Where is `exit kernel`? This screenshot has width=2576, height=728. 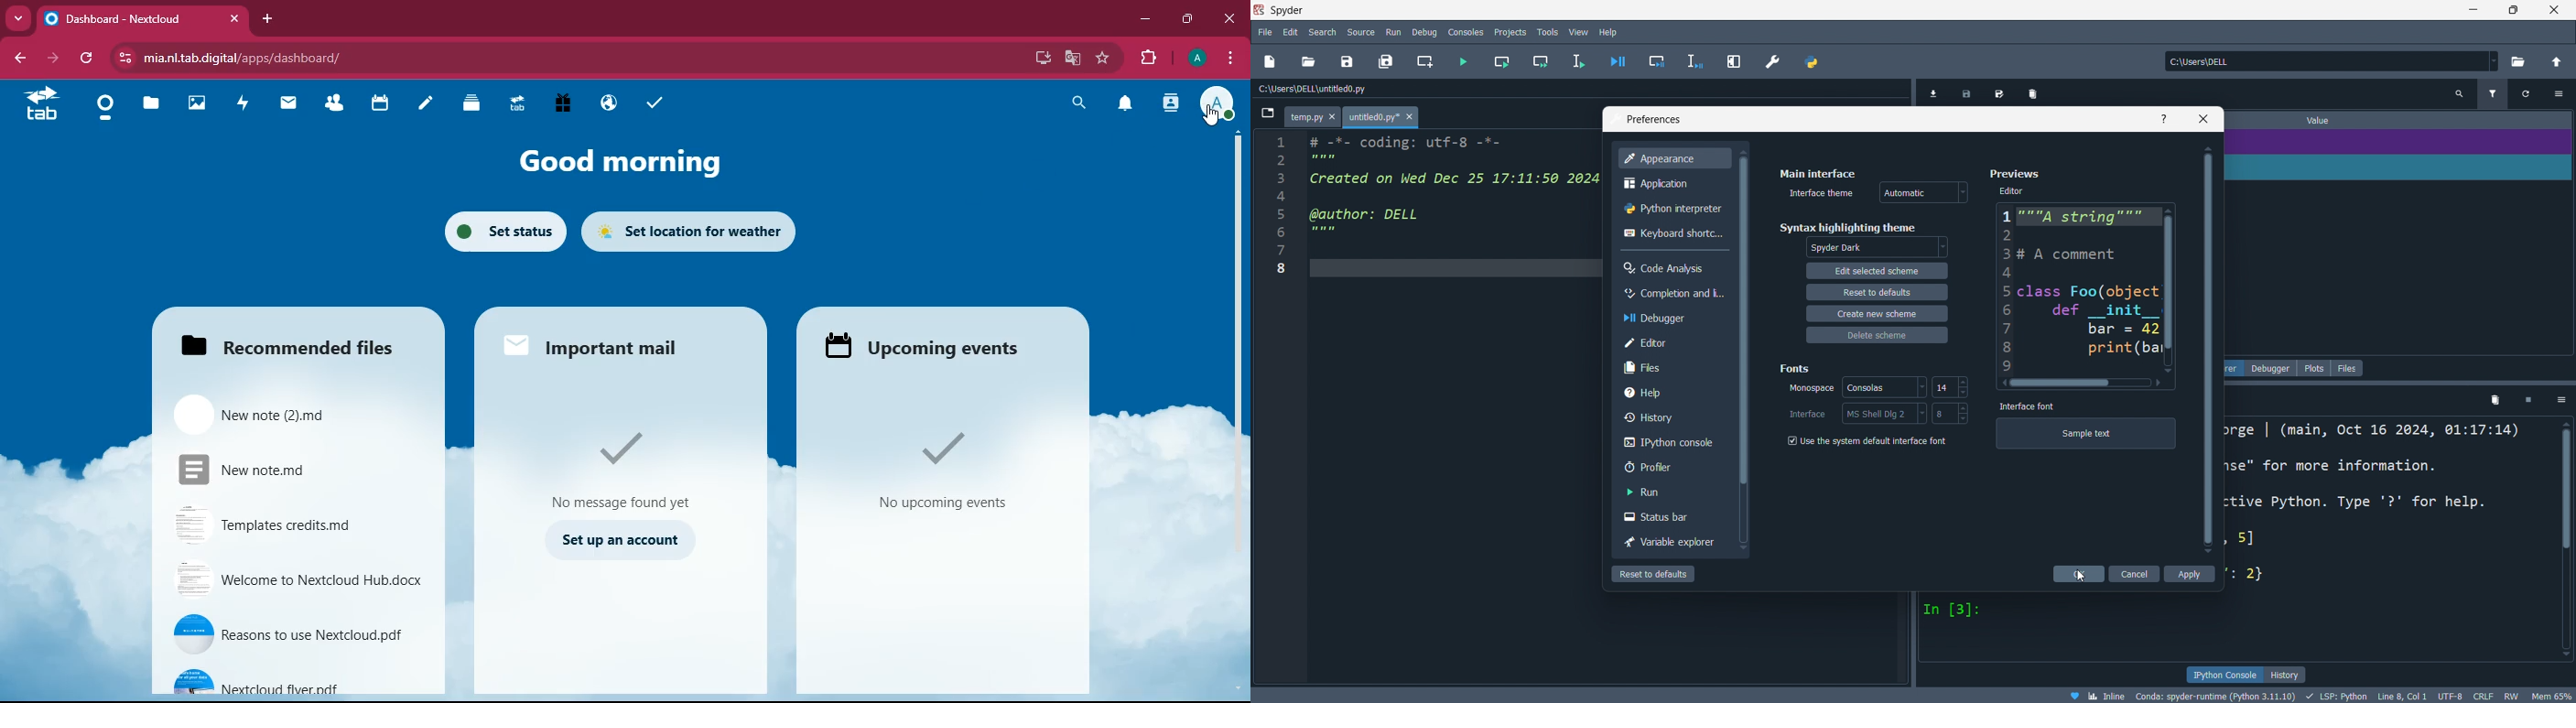 exit kernel is located at coordinates (2530, 400).